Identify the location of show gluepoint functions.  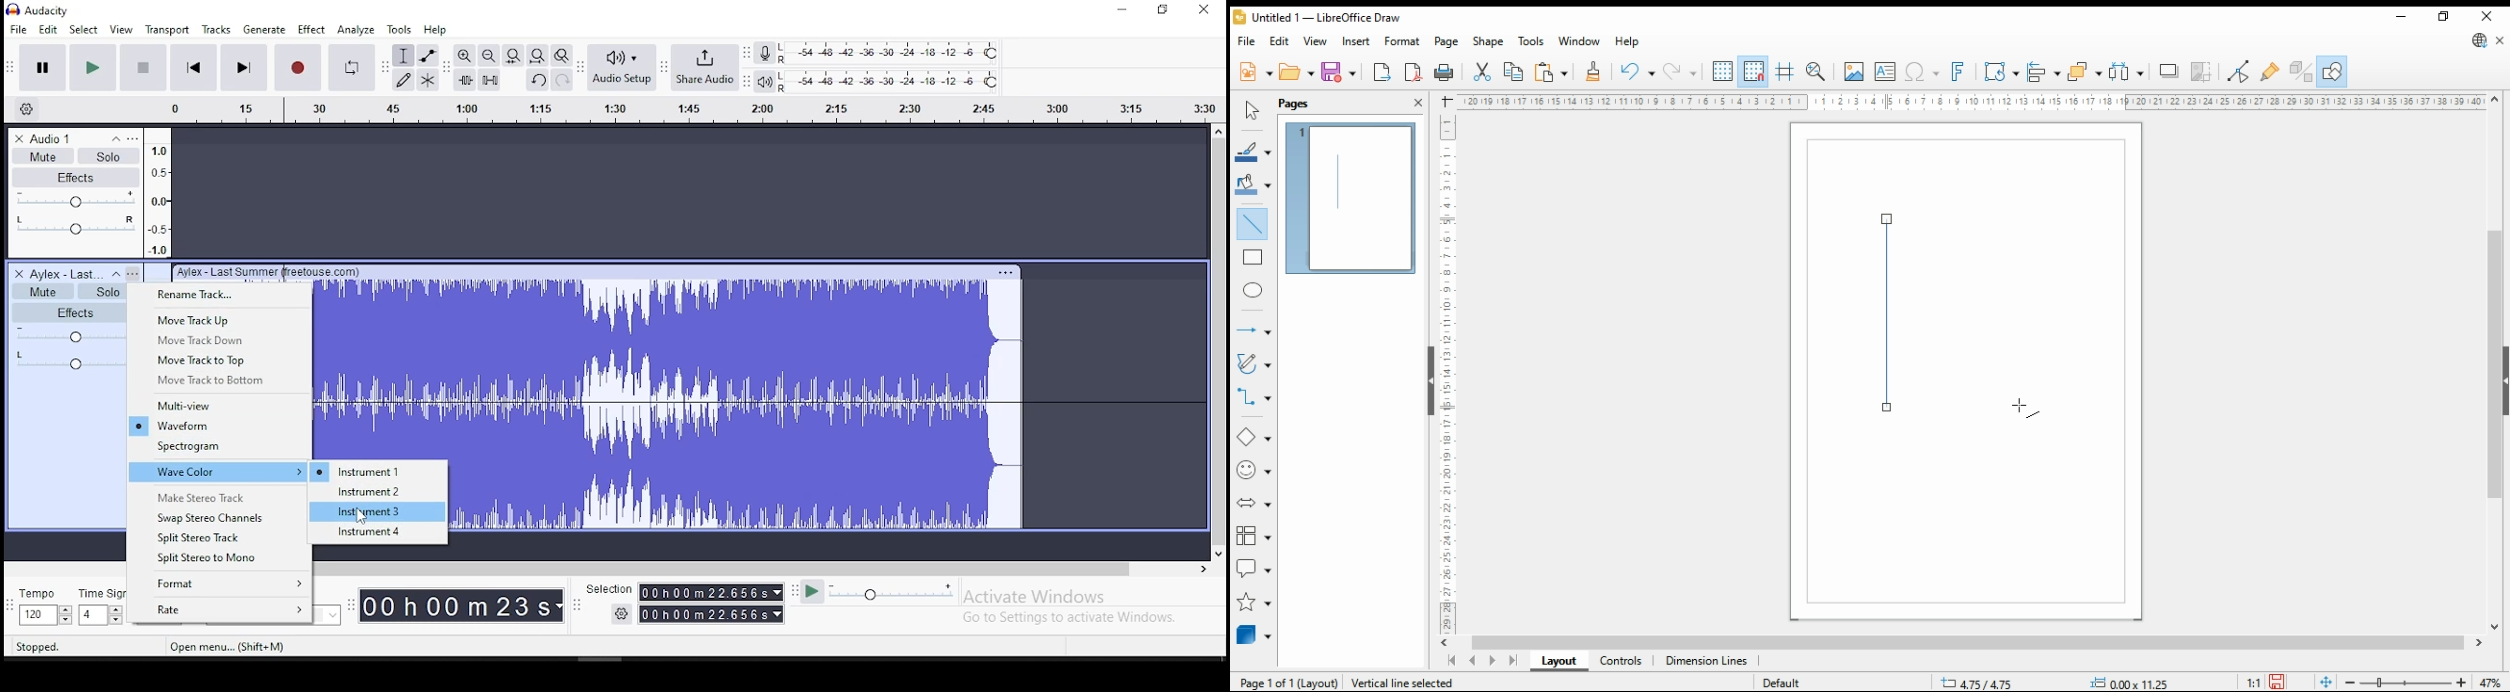
(2270, 71).